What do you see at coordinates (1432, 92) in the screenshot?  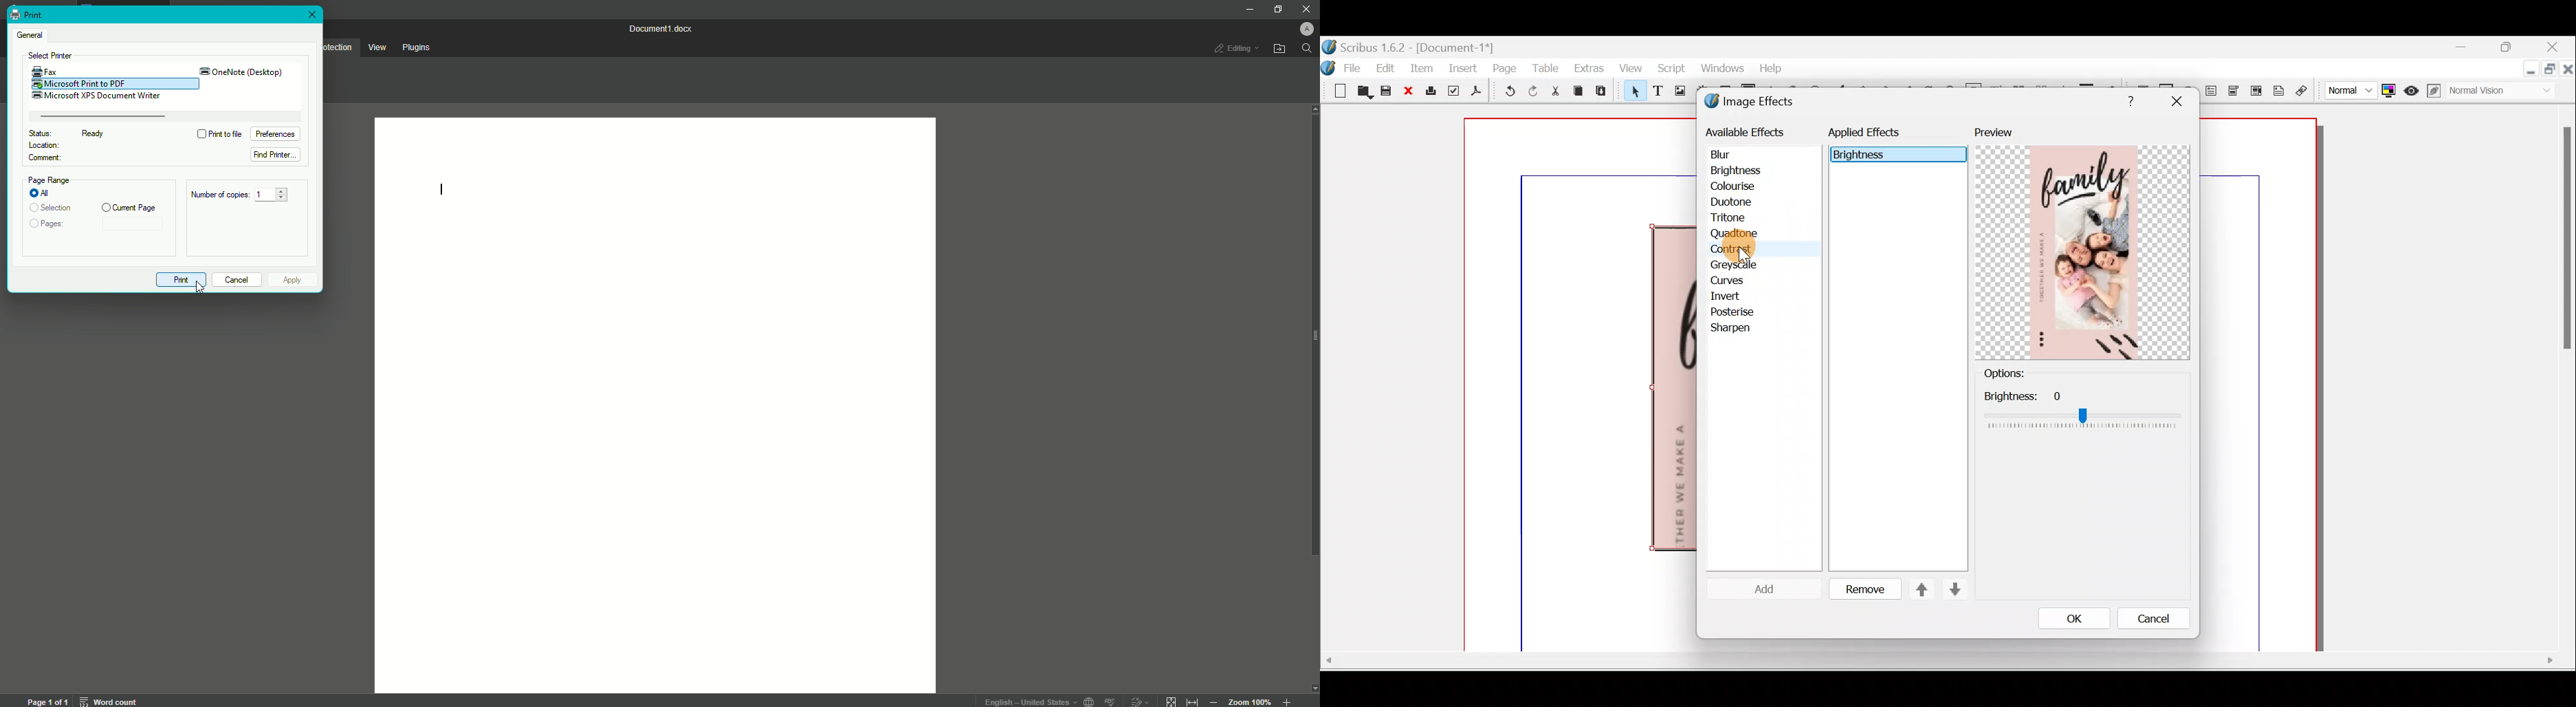 I see `Print` at bounding box center [1432, 92].